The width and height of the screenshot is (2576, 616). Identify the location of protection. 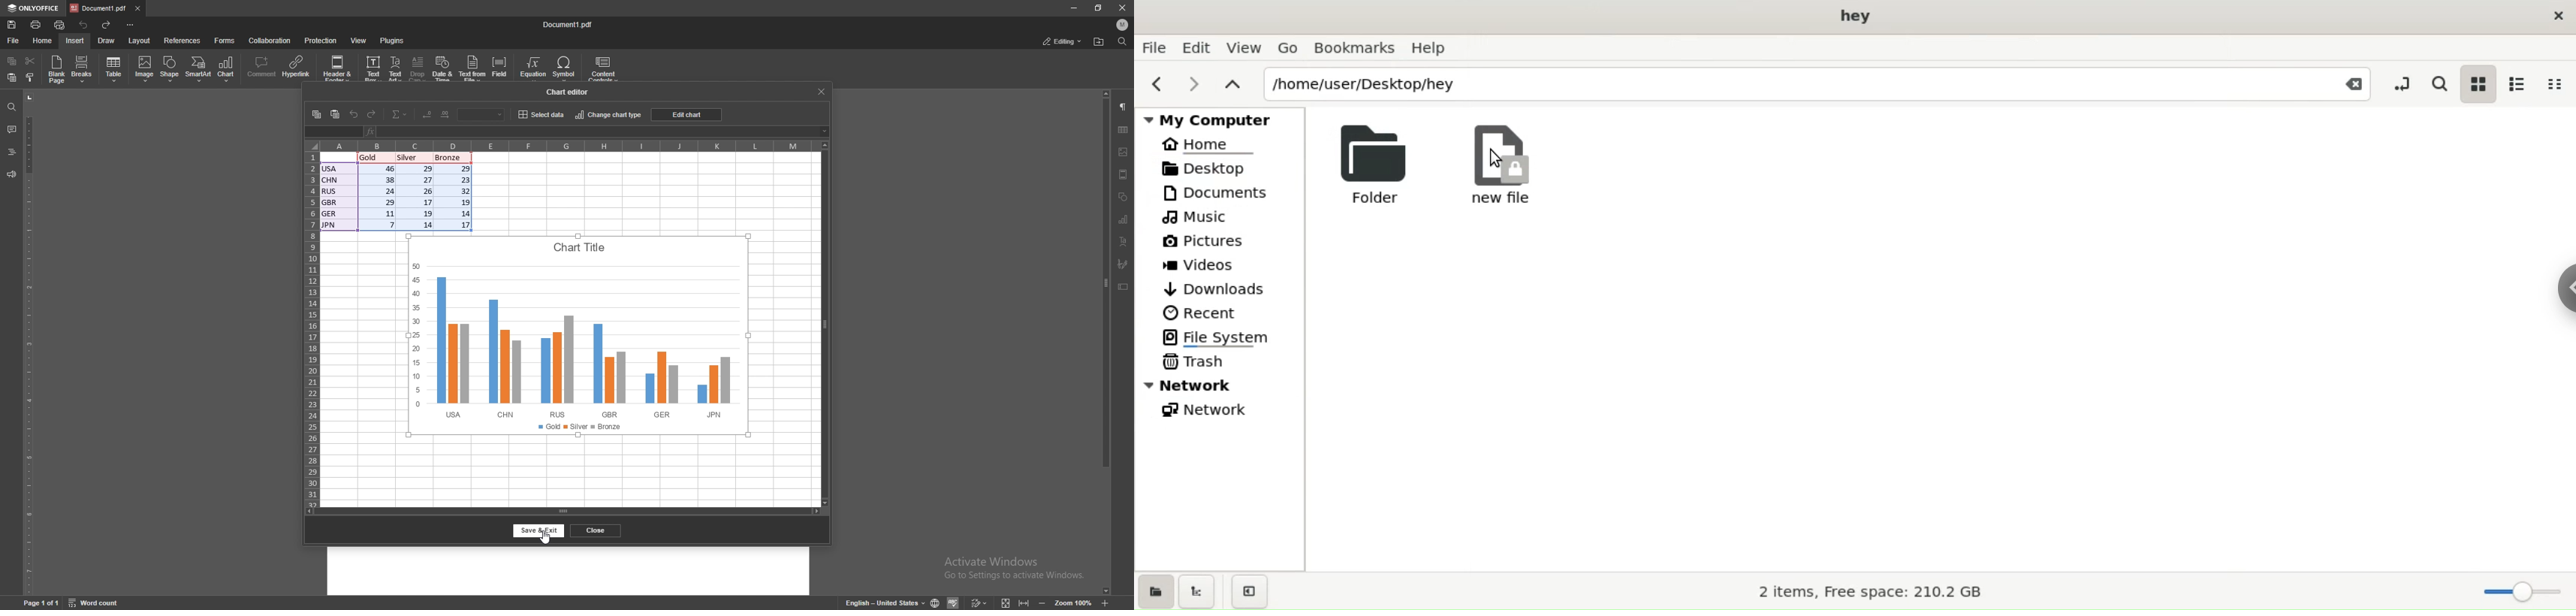
(321, 40).